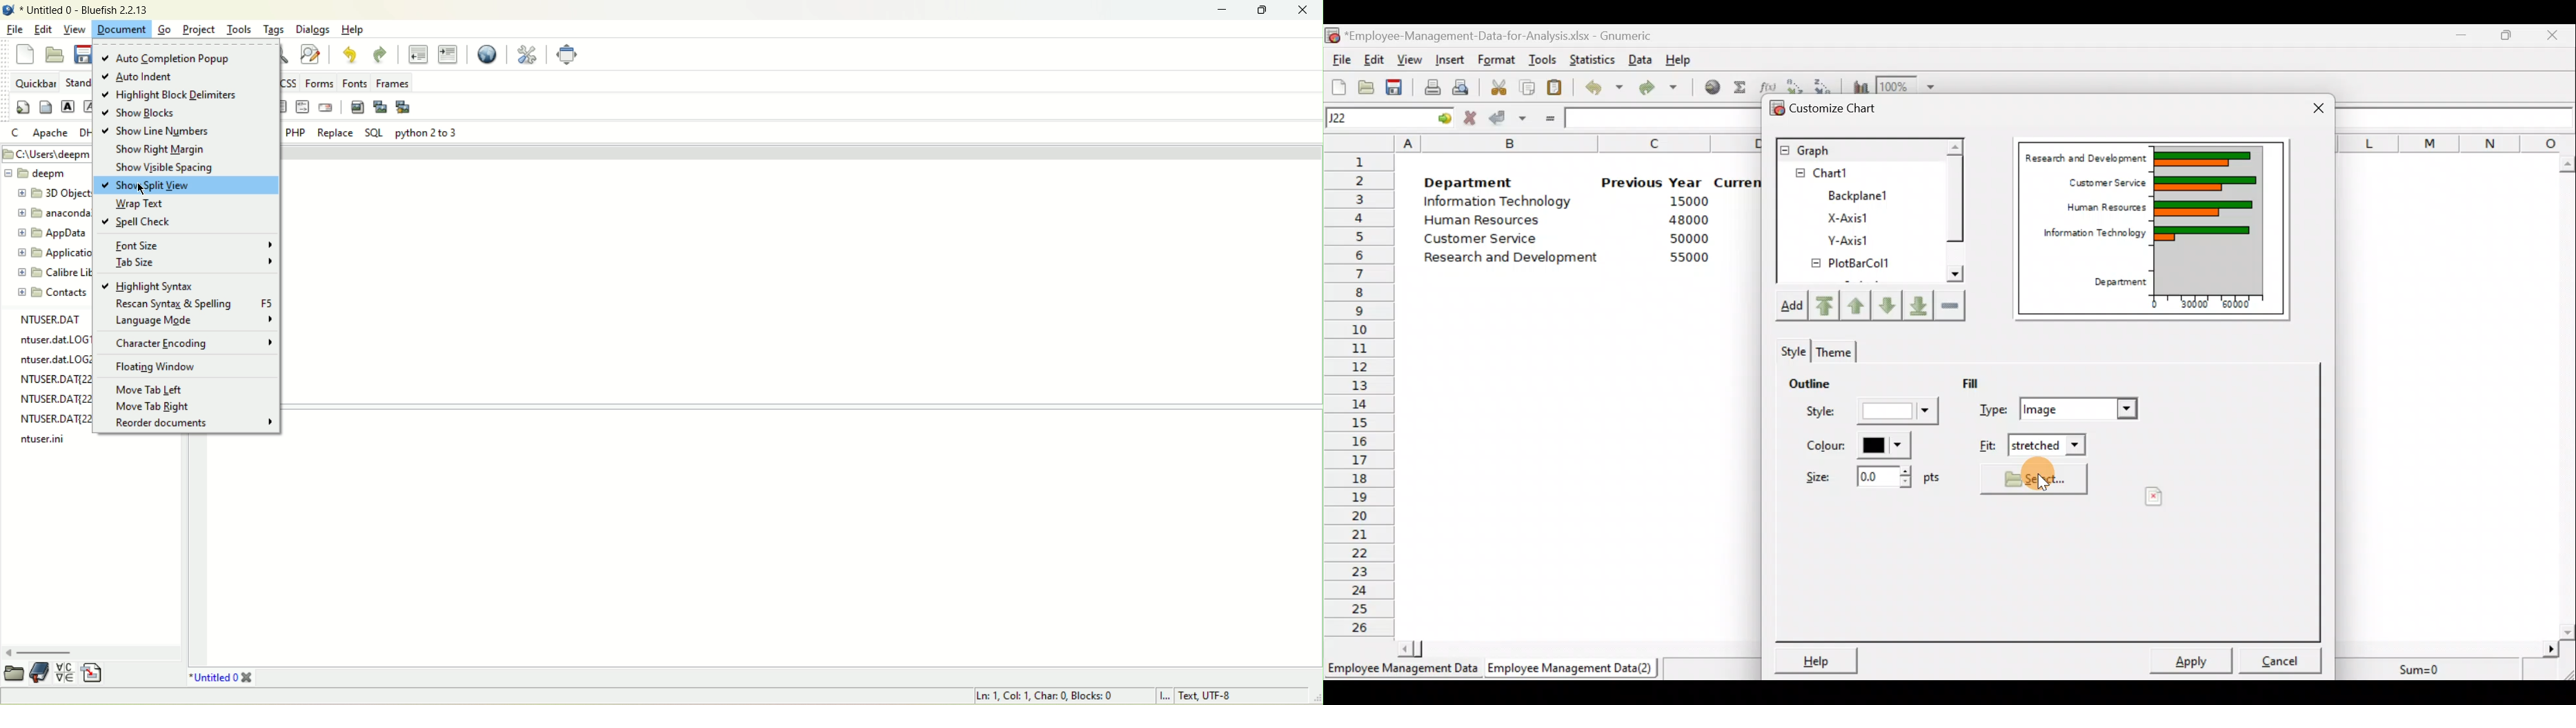 The height and width of the screenshot is (728, 2576). What do you see at coordinates (2280, 657) in the screenshot?
I see `Cancel` at bounding box center [2280, 657].